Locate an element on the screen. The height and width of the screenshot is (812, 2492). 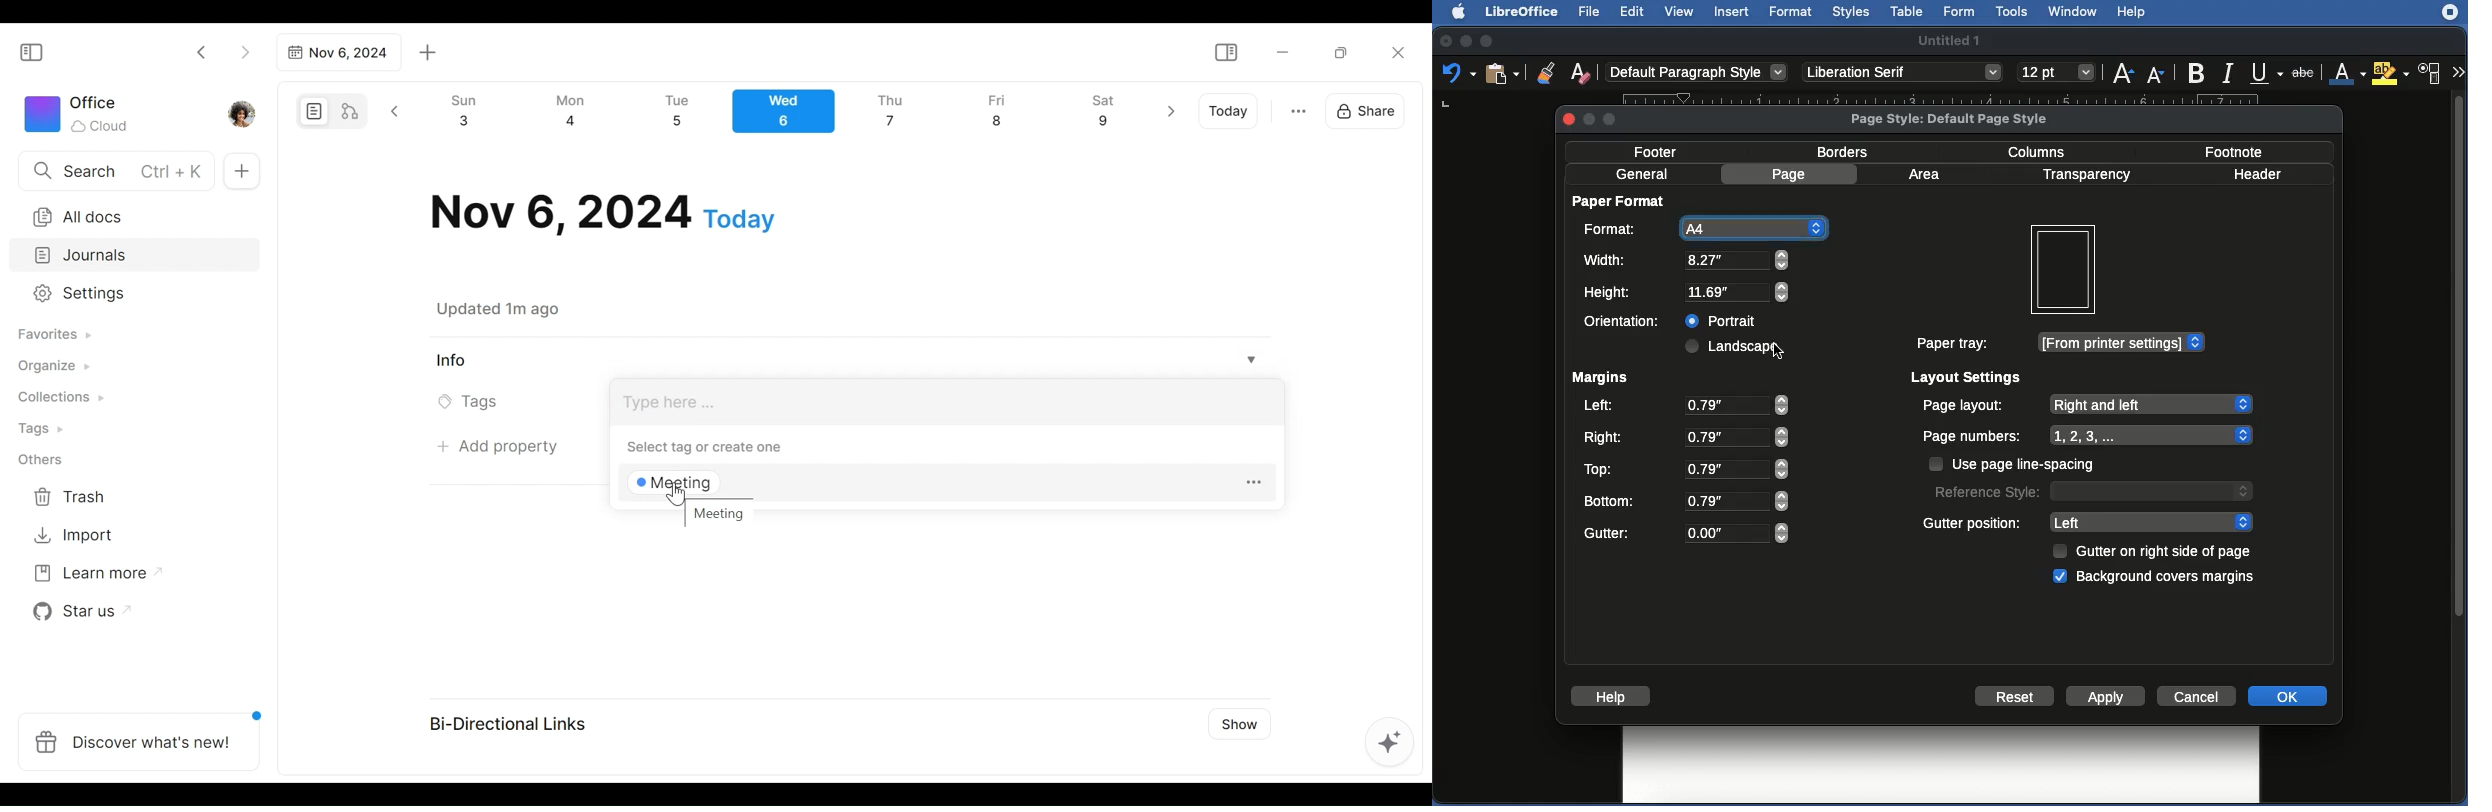
Name is located at coordinates (1949, 40).